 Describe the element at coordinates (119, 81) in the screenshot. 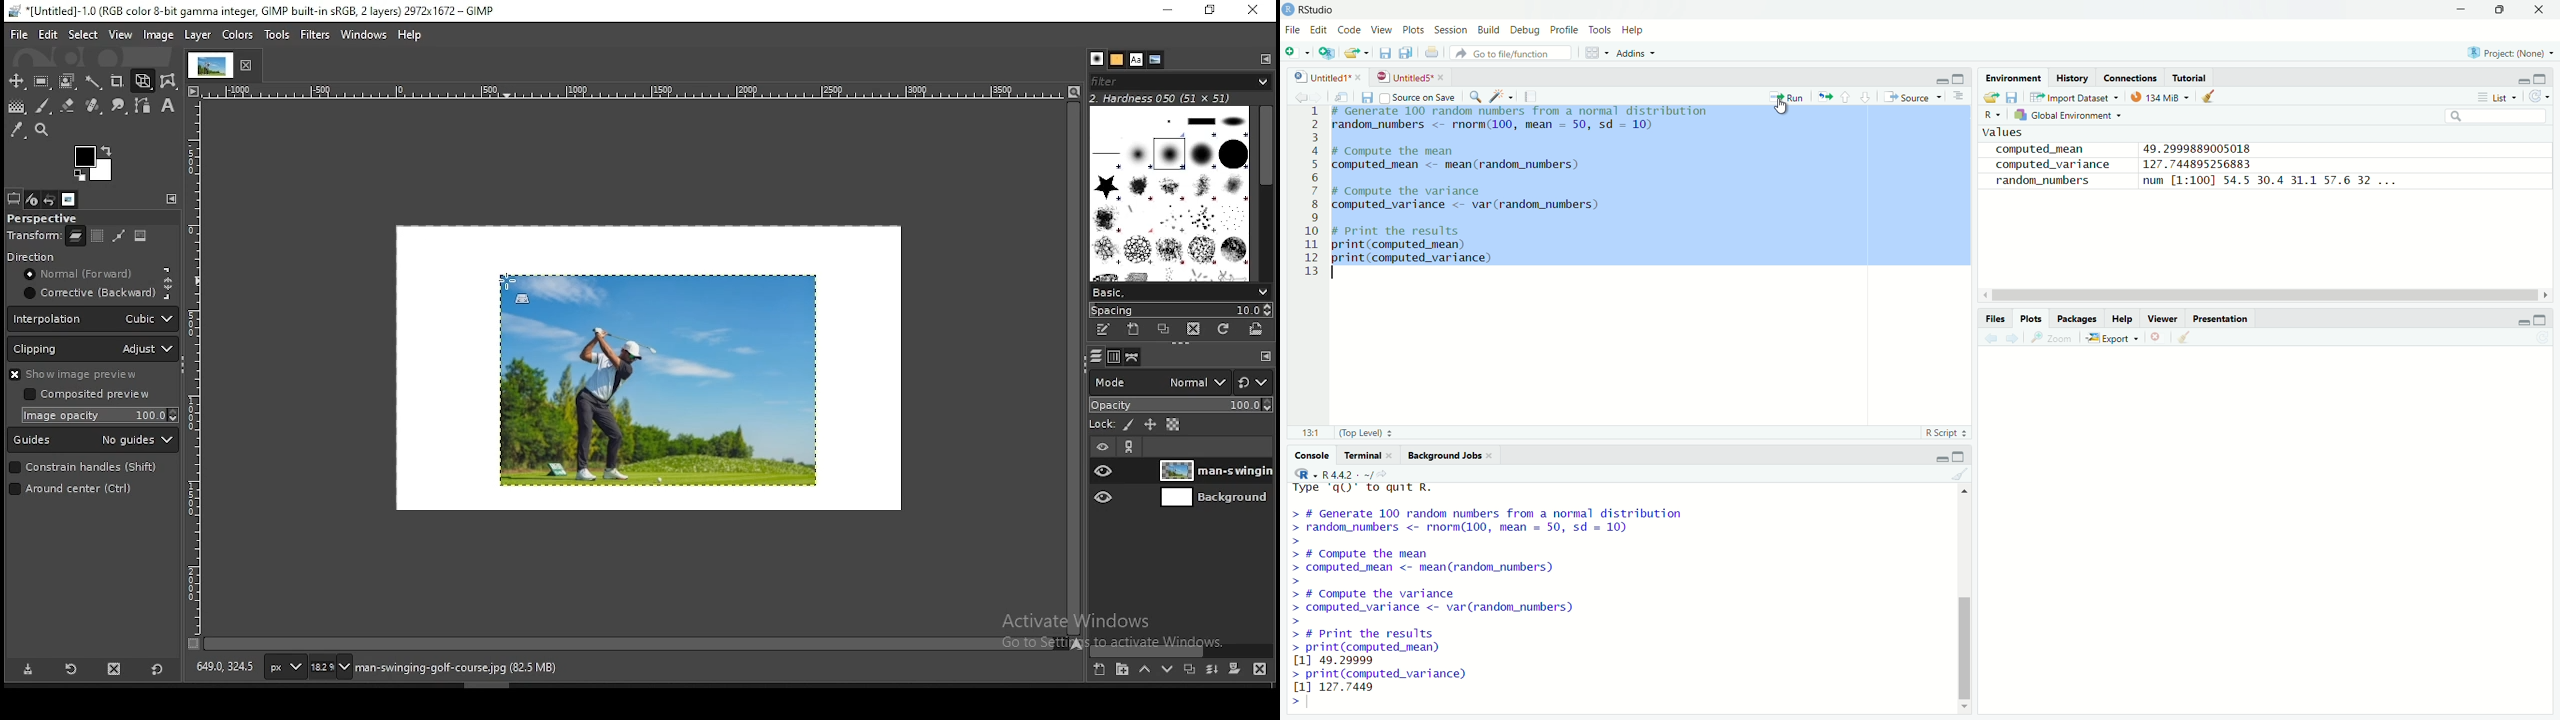

I see `crop tool` at that location.